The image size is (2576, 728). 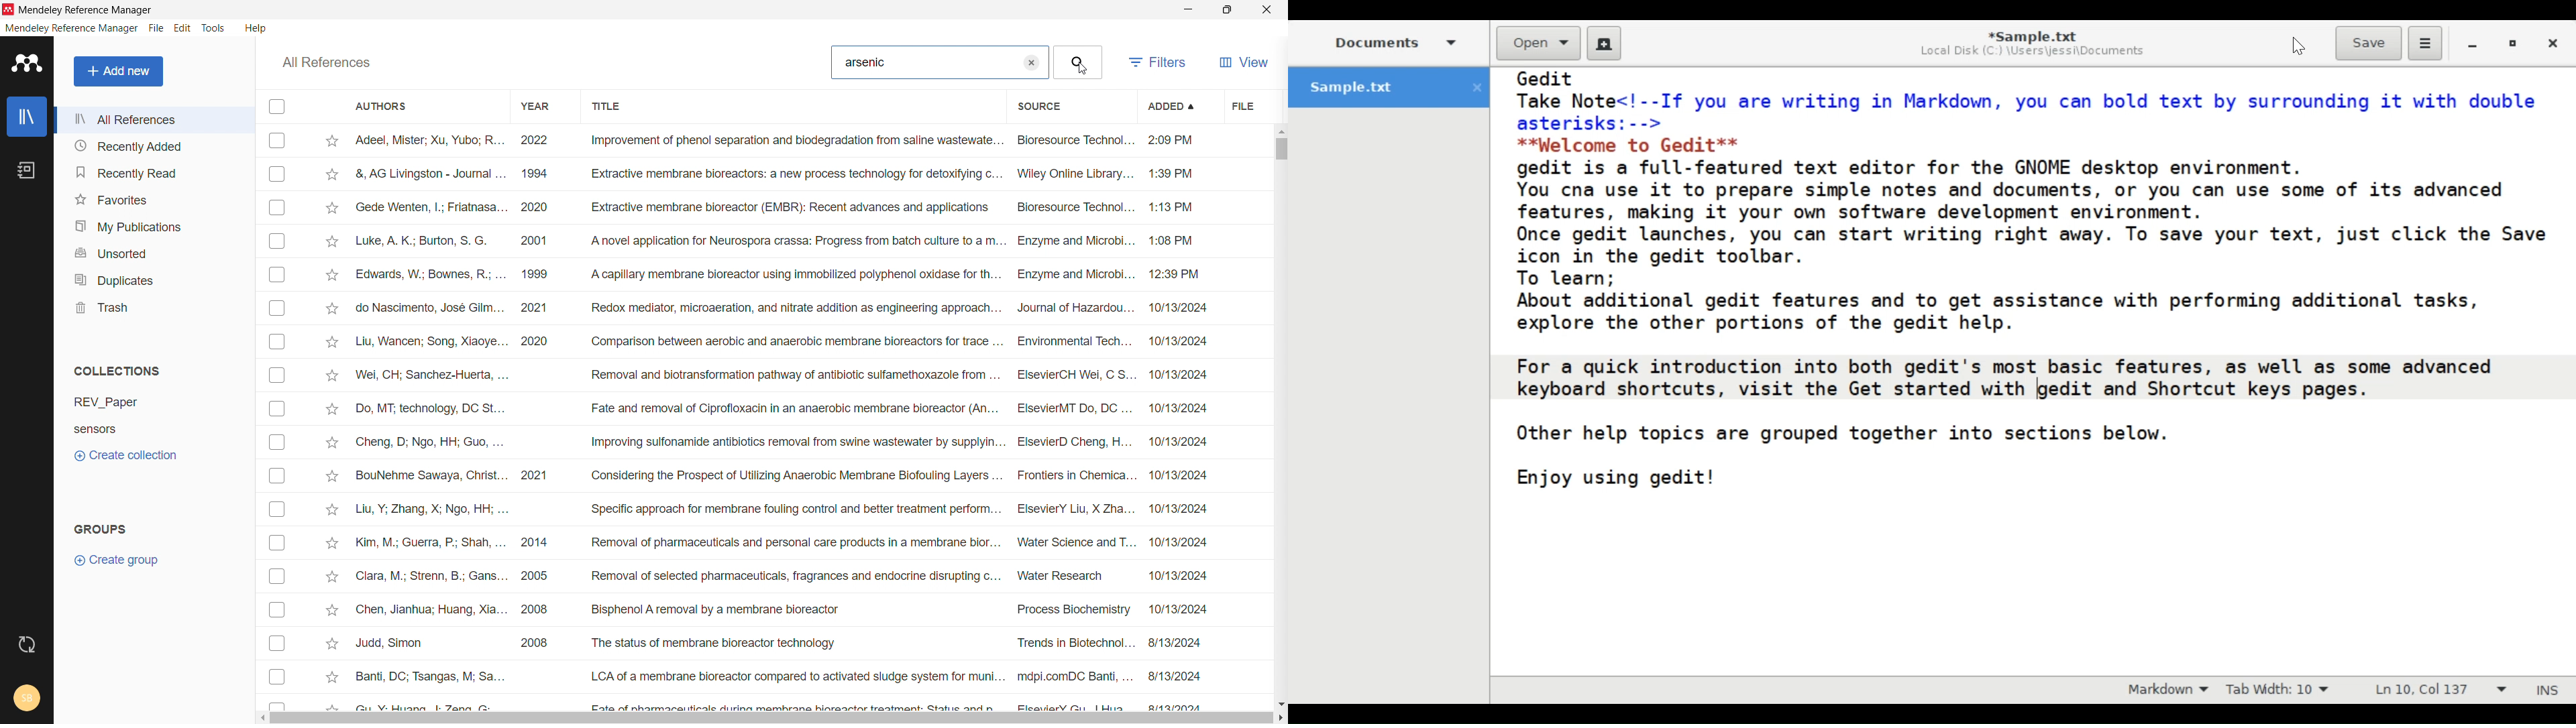 I want to click on all references, so click(x=327, y=62).